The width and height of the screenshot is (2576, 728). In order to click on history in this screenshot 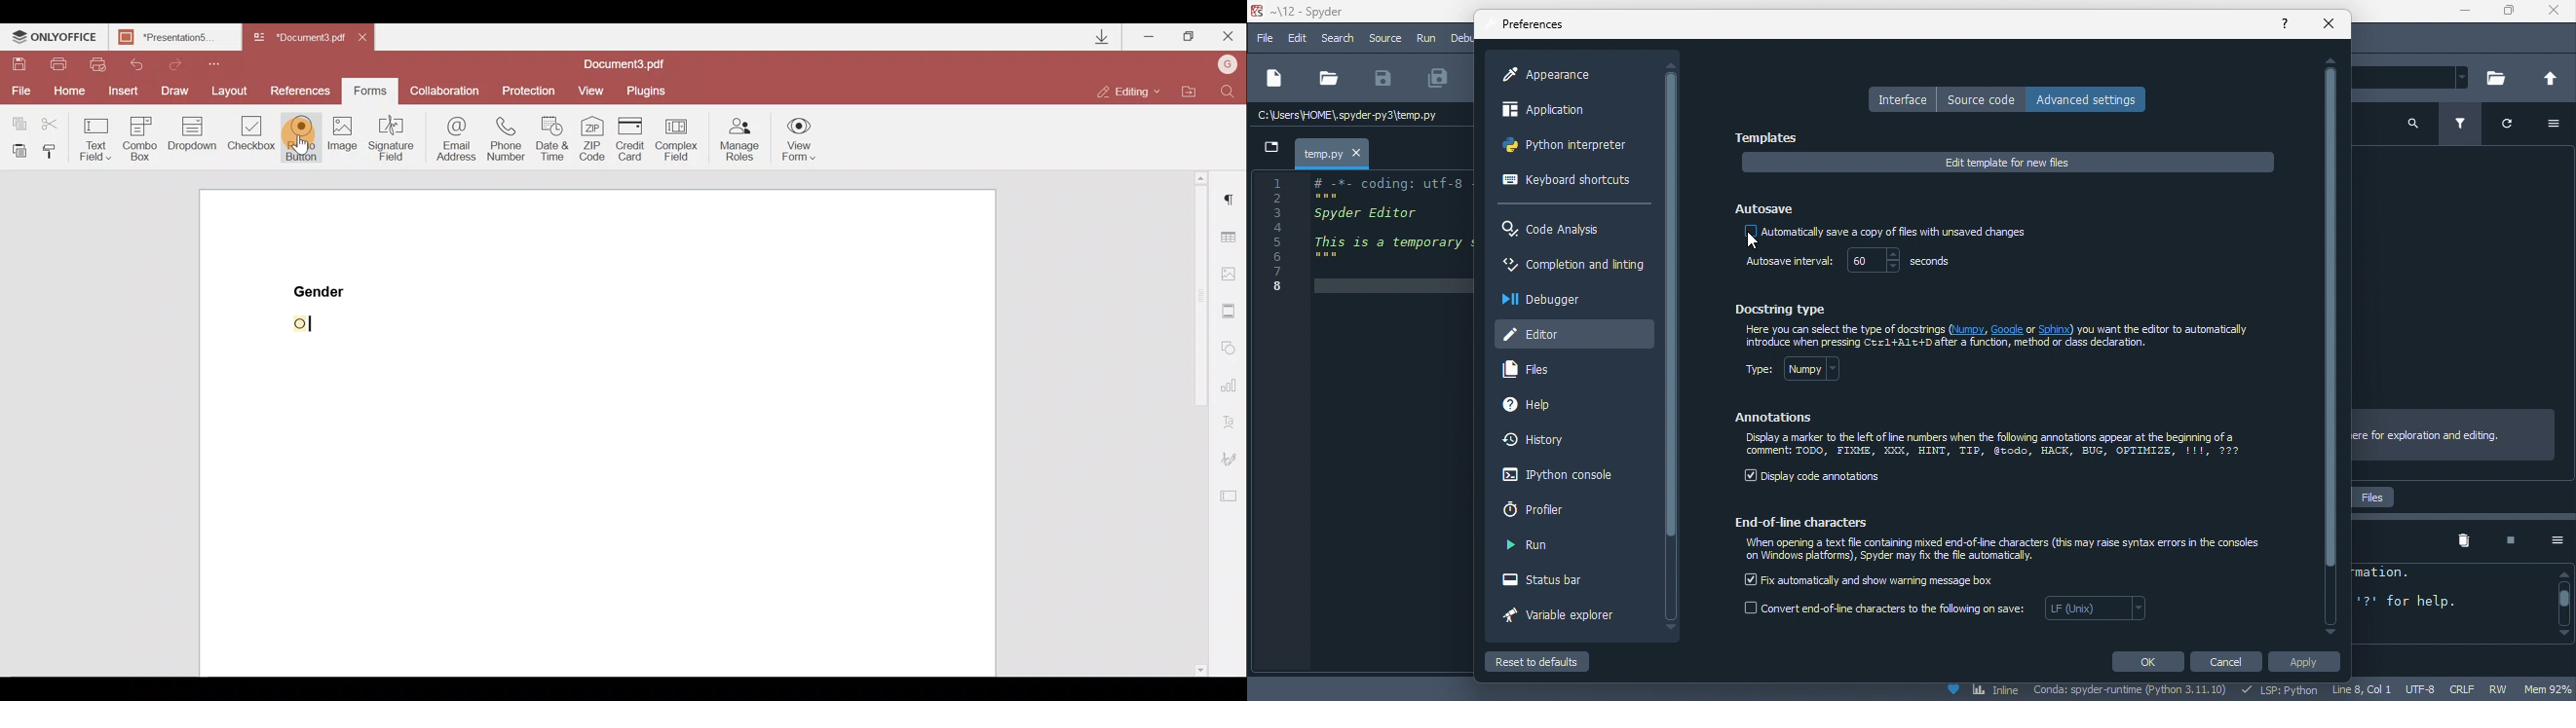, I will do `click(1540, 441)`.